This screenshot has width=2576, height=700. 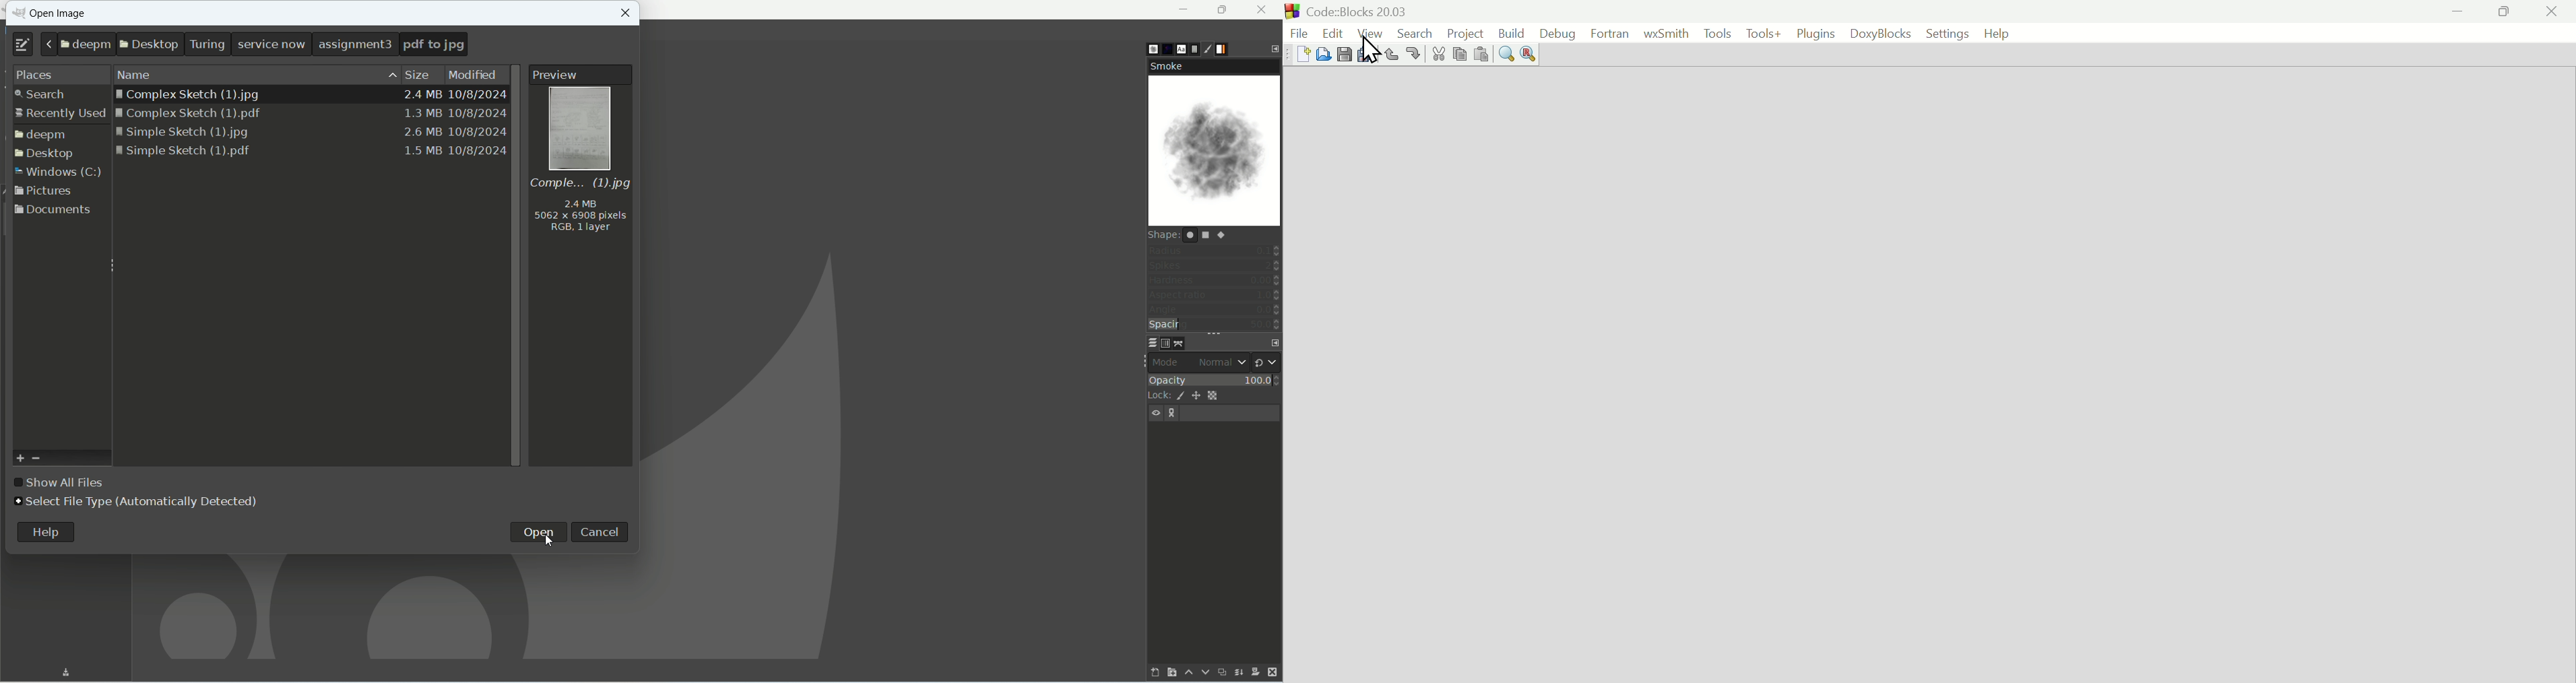 I want to click on close, so click(x=627, y=13).